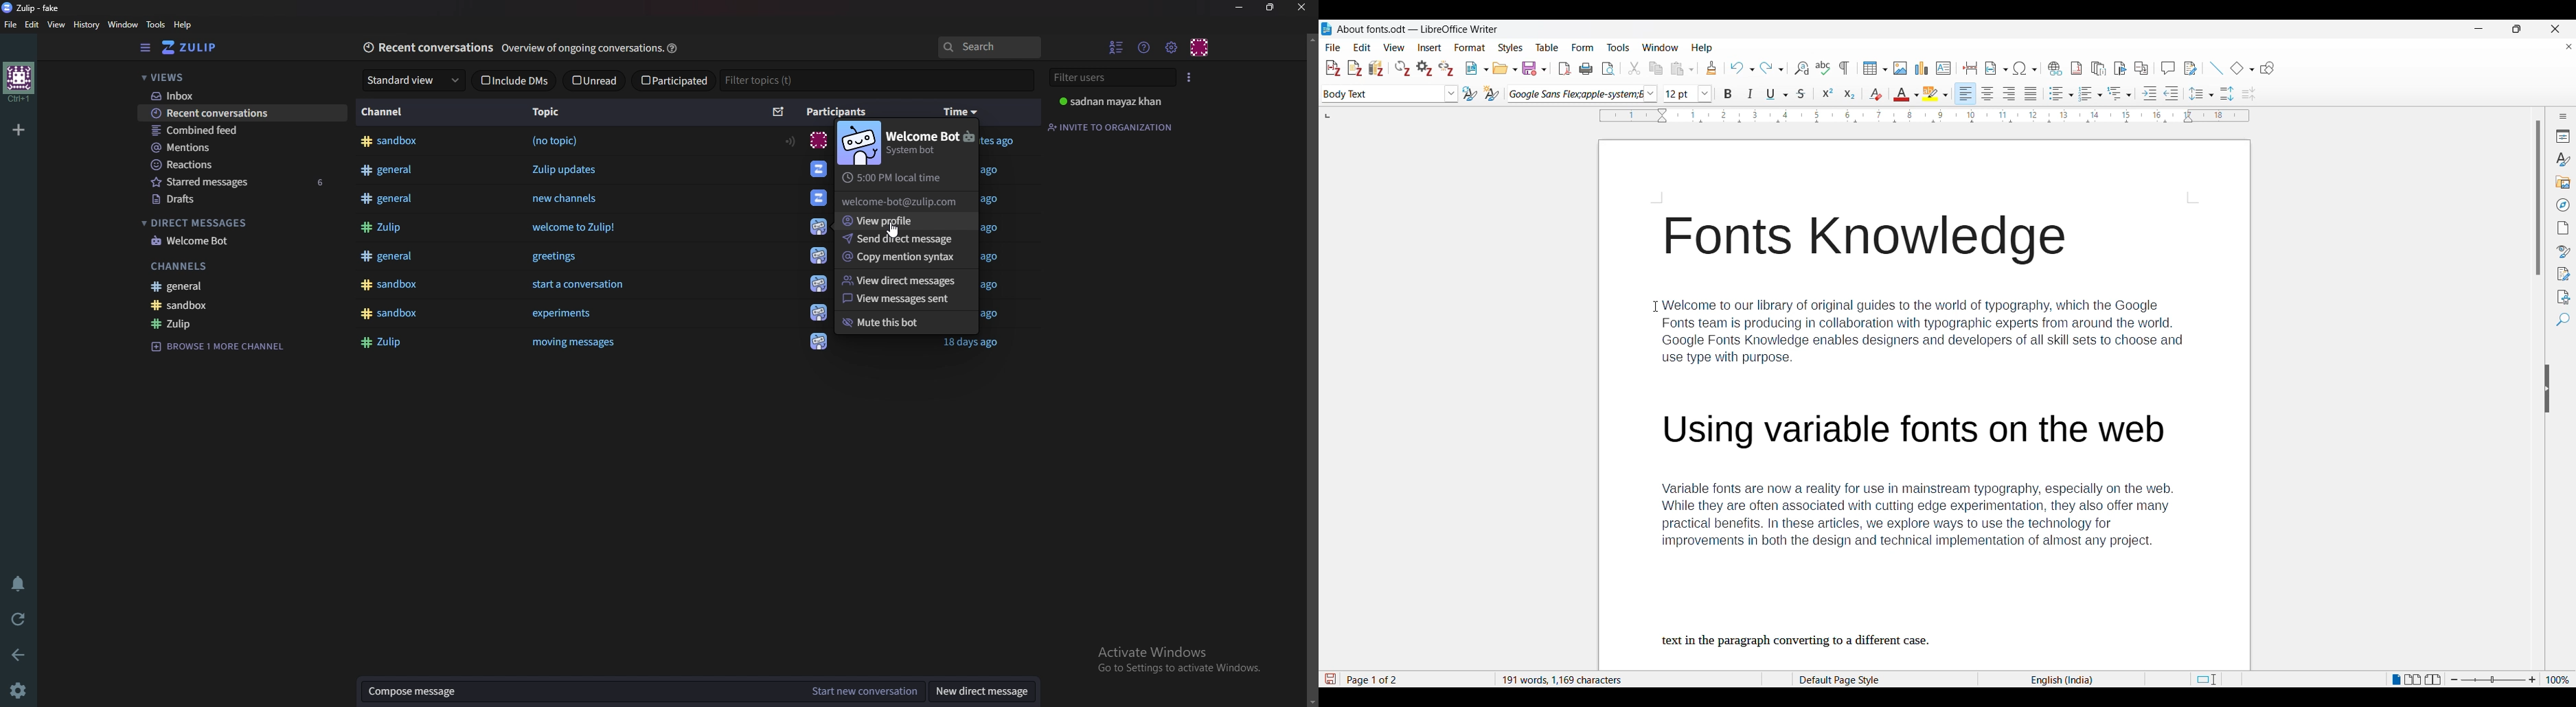 This screenshot has width=2576, height=728. What do you see at coordinates (1943, 68) in the screenshot?
I see `Insert text box` at bounding box center [1943, 68].